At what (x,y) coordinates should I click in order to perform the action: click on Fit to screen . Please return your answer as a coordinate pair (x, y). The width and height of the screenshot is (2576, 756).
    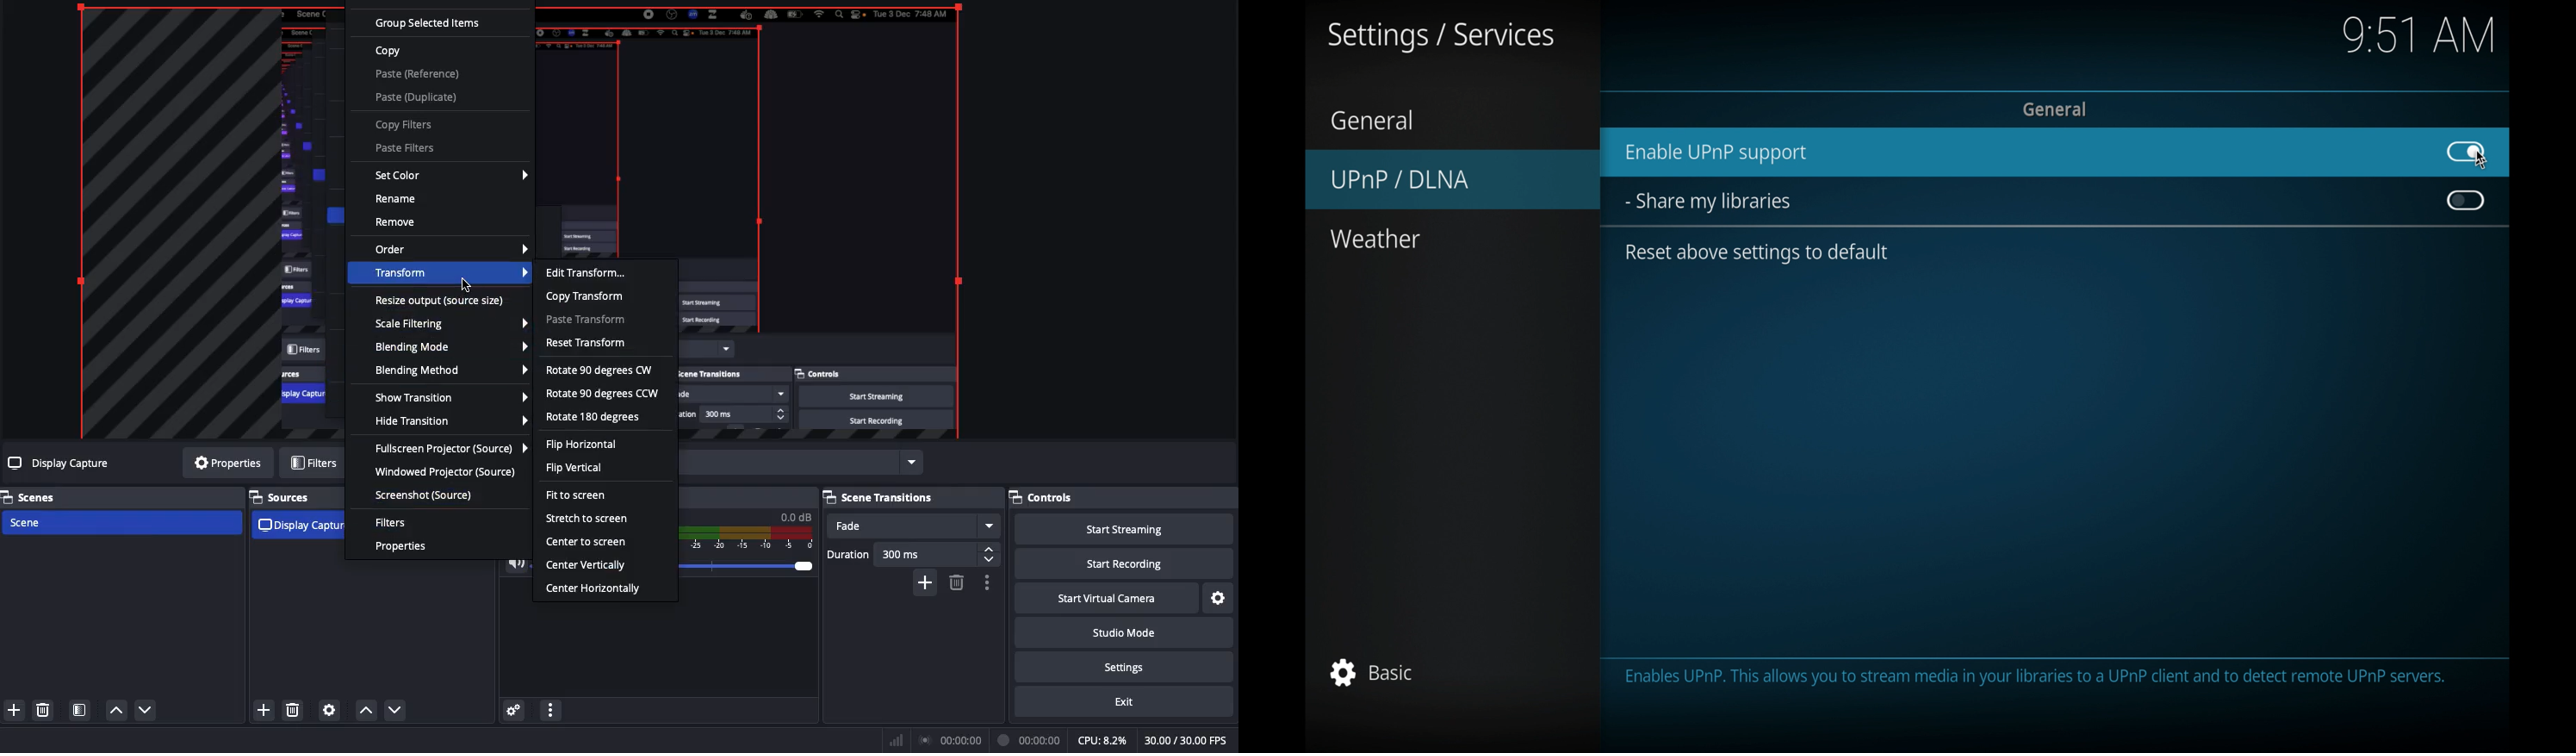
    Looking at the image, I should click on (581, 495).